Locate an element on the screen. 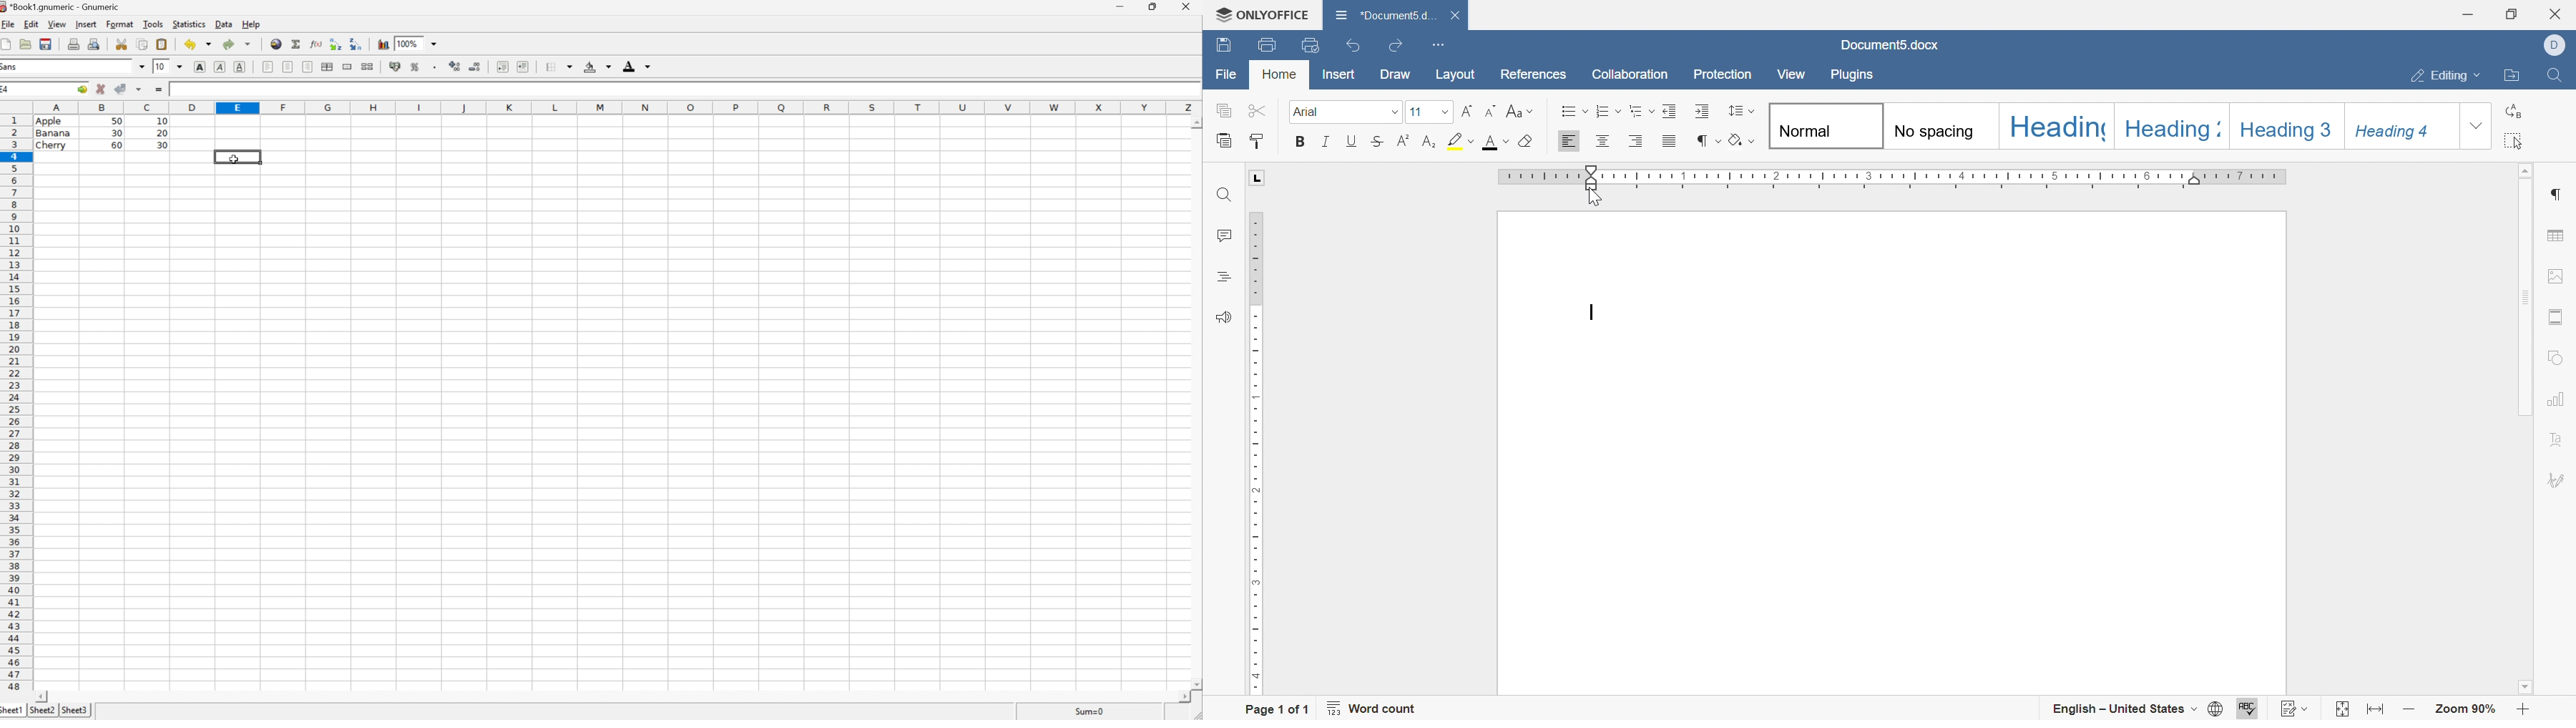  home is located at coordinates (1278, 74).